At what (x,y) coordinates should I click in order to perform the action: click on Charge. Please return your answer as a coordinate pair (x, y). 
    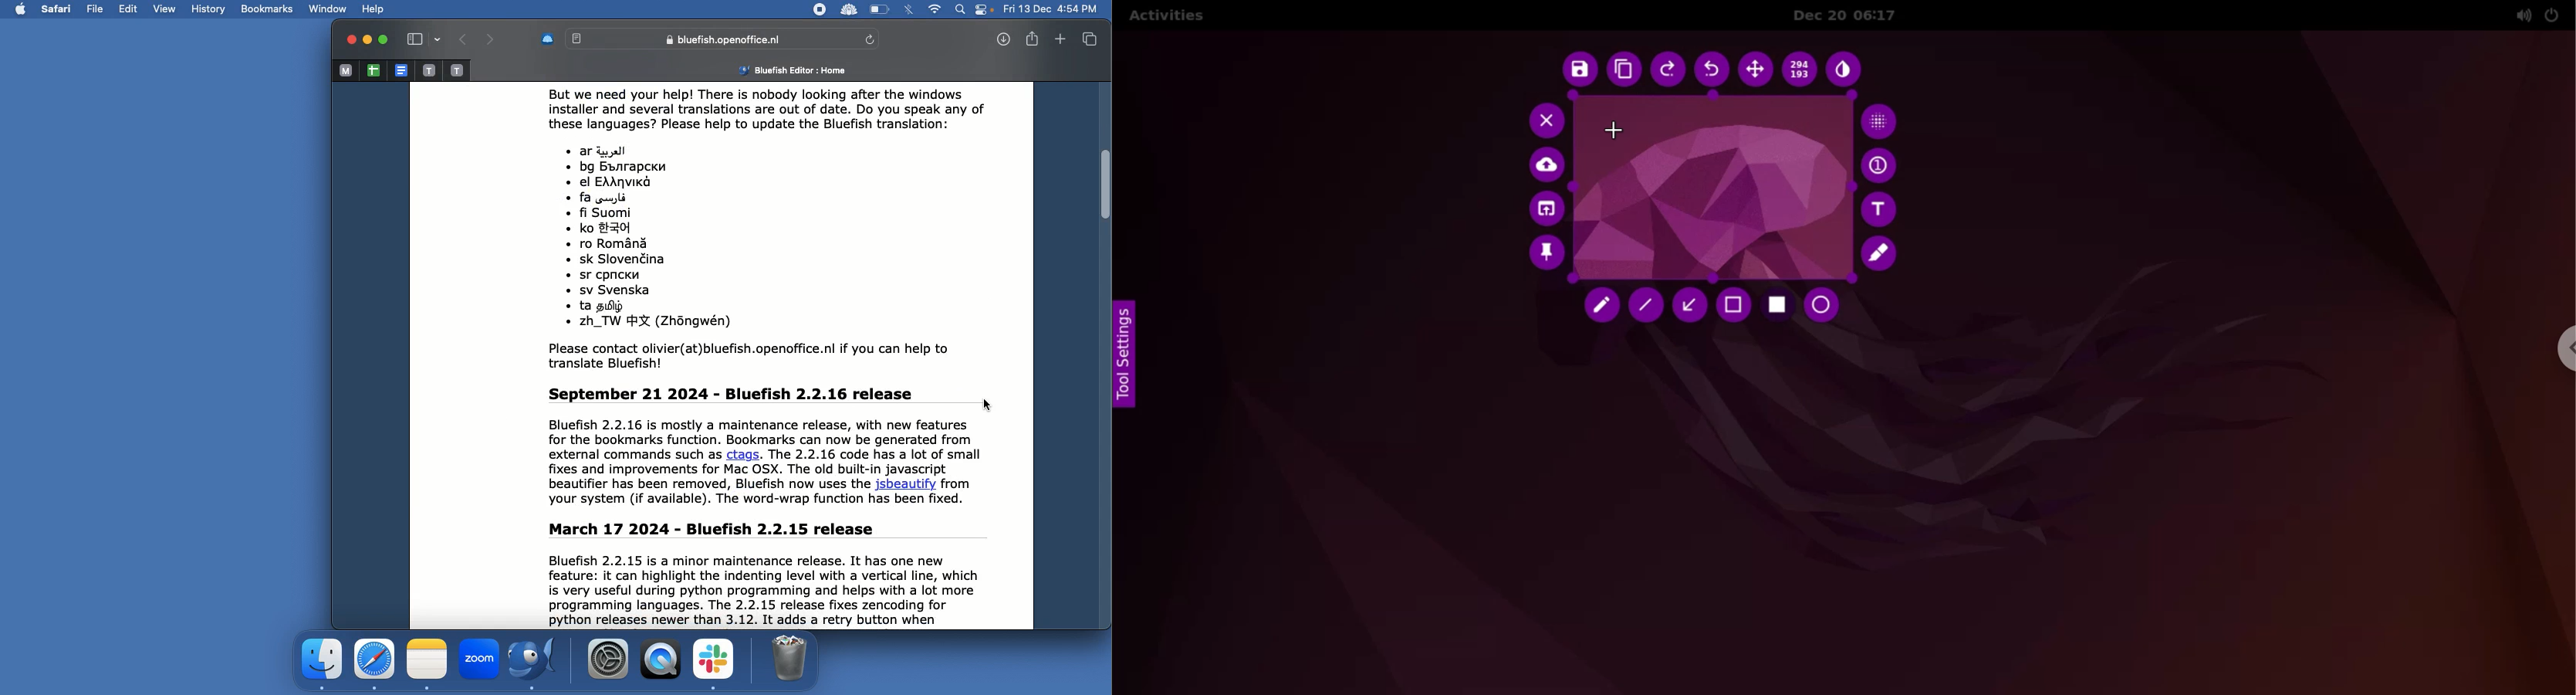
    Looking at the image, I should click on (880, 10).